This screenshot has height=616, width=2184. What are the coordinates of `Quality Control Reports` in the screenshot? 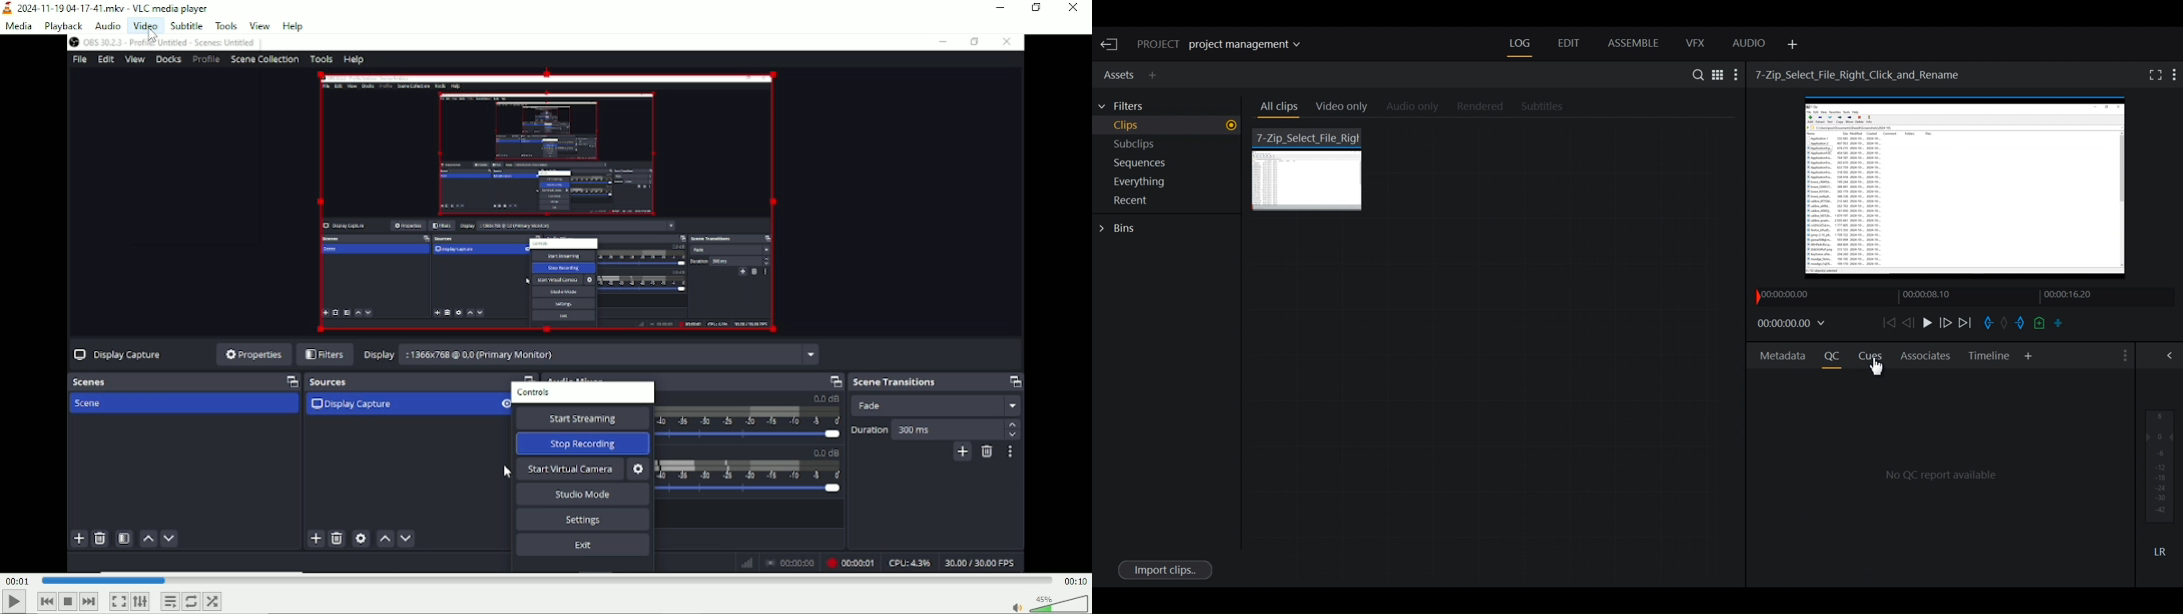 It's located at (1943, 478).